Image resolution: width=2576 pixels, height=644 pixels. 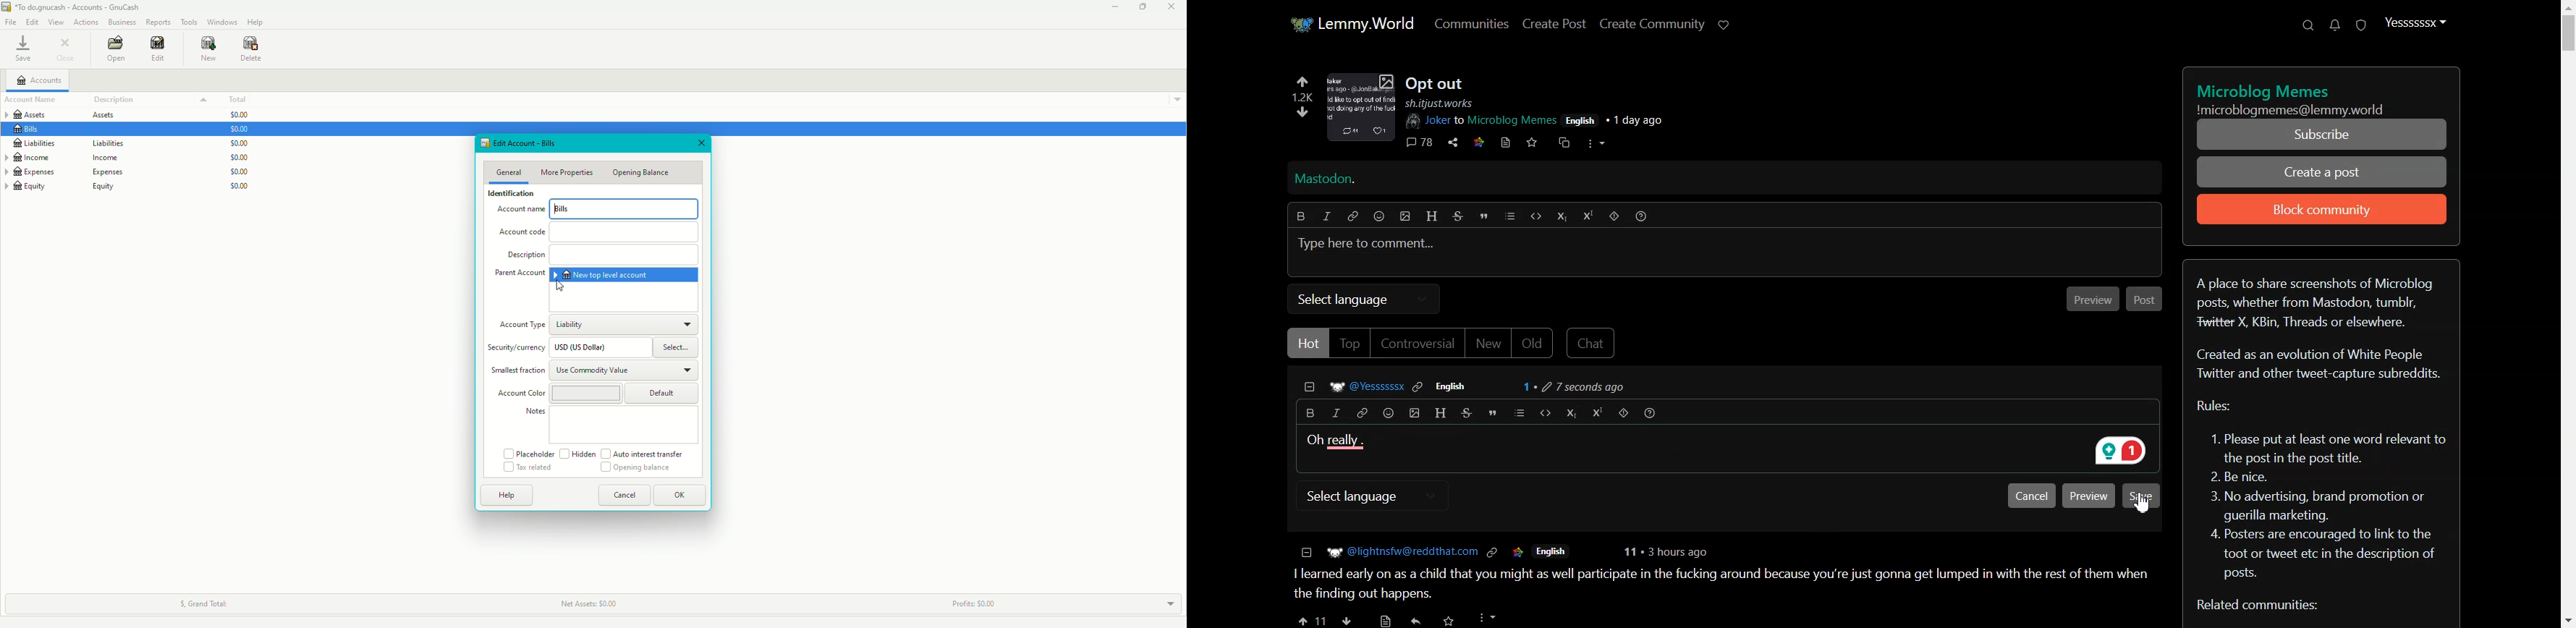 I want to click on share, so click(x=1417, y=618).